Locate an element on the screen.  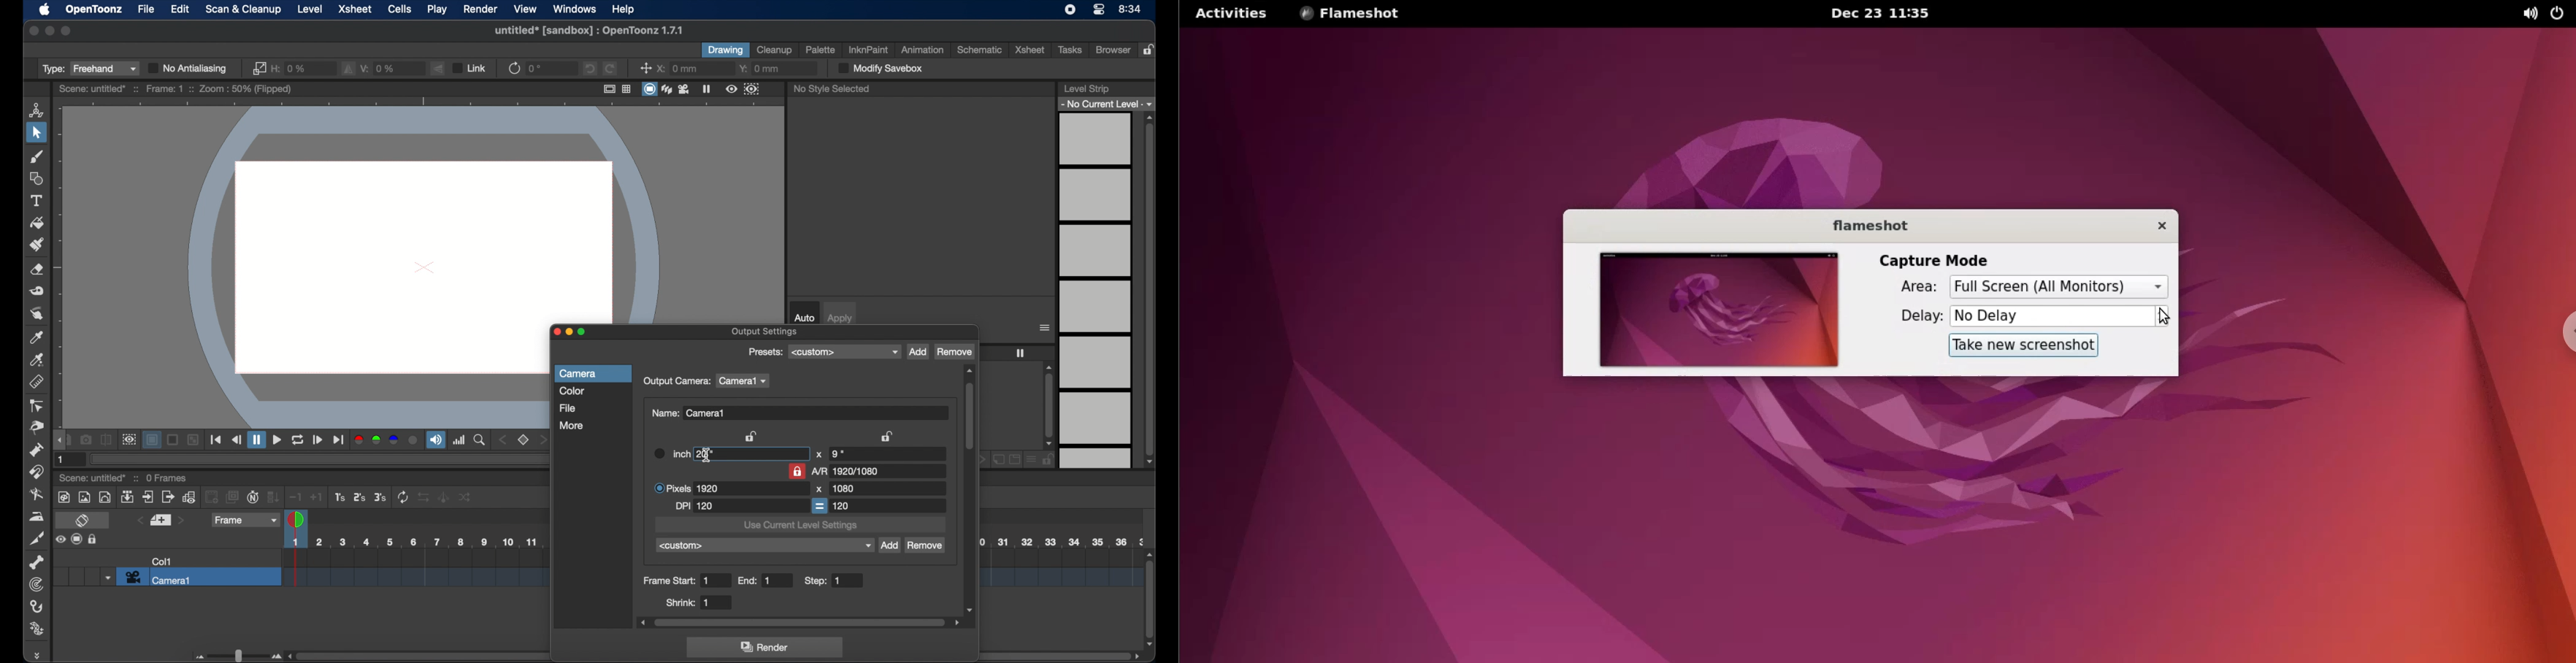
blender tool is located at coordinates (37, 495).